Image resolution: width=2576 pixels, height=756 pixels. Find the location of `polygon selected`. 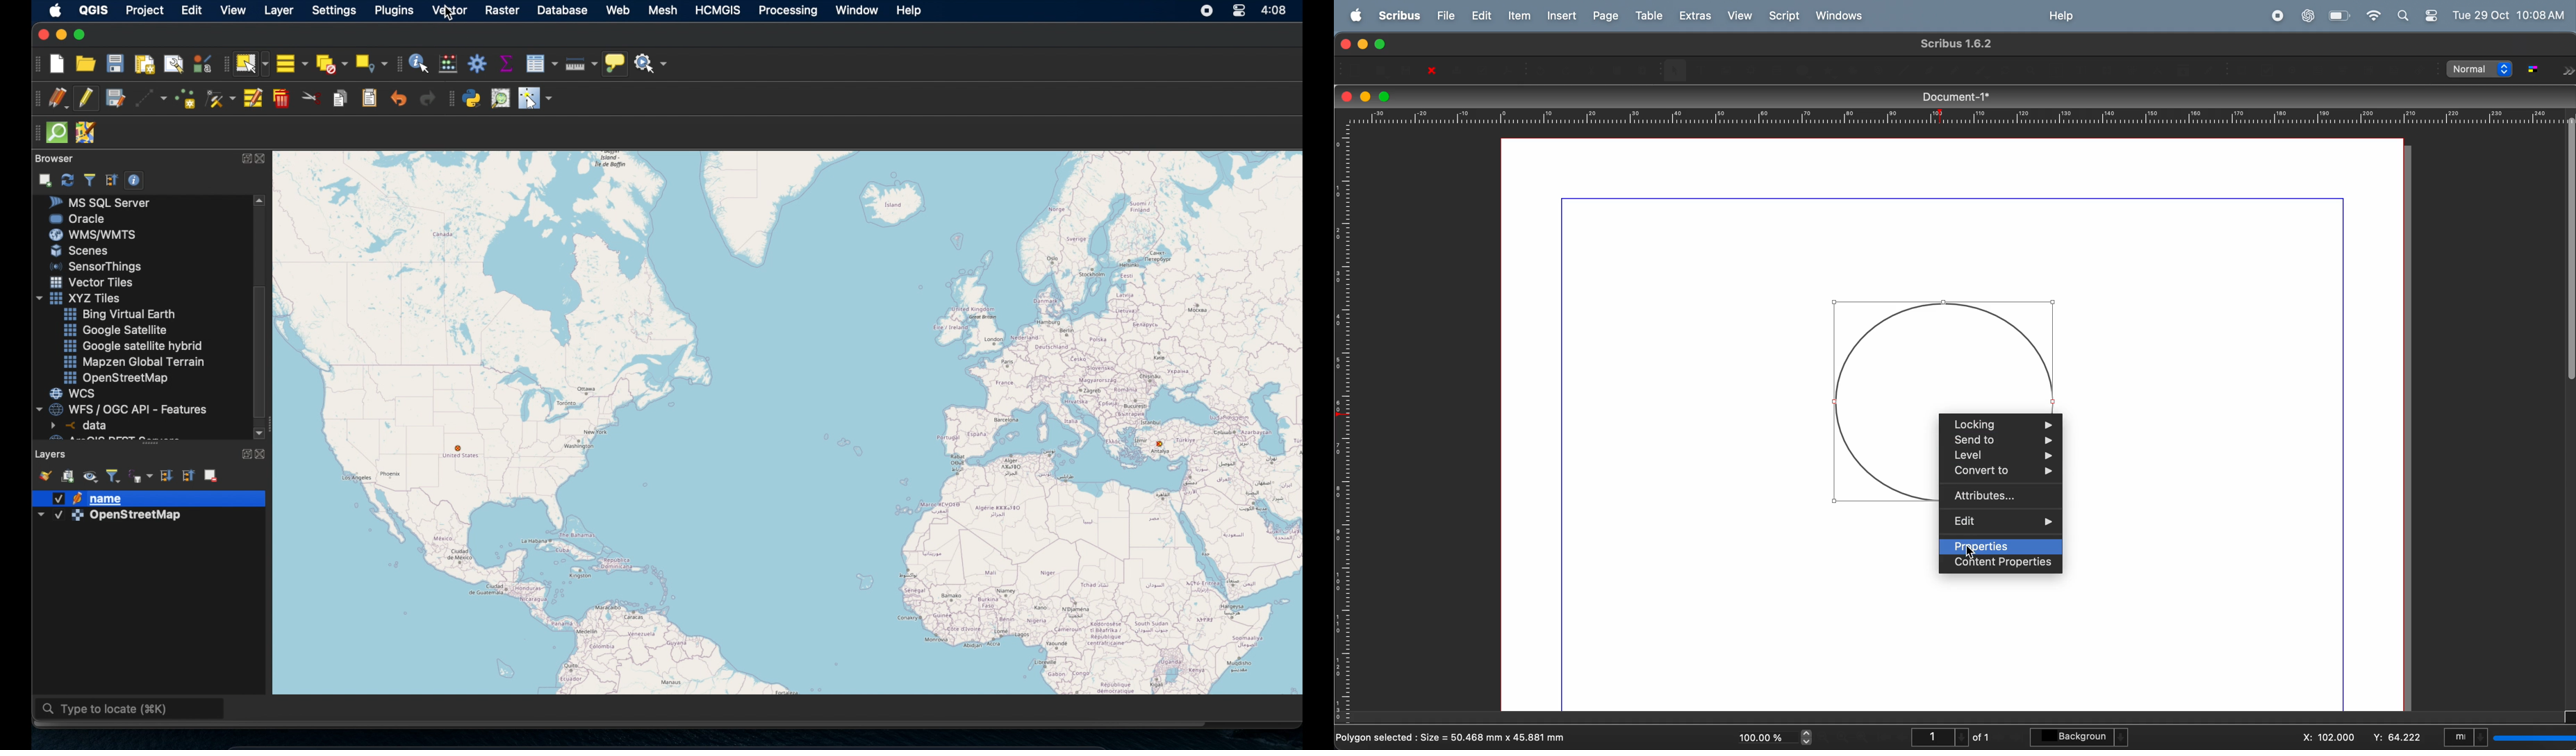

polygon selected is located at coordinates (1455, 736).